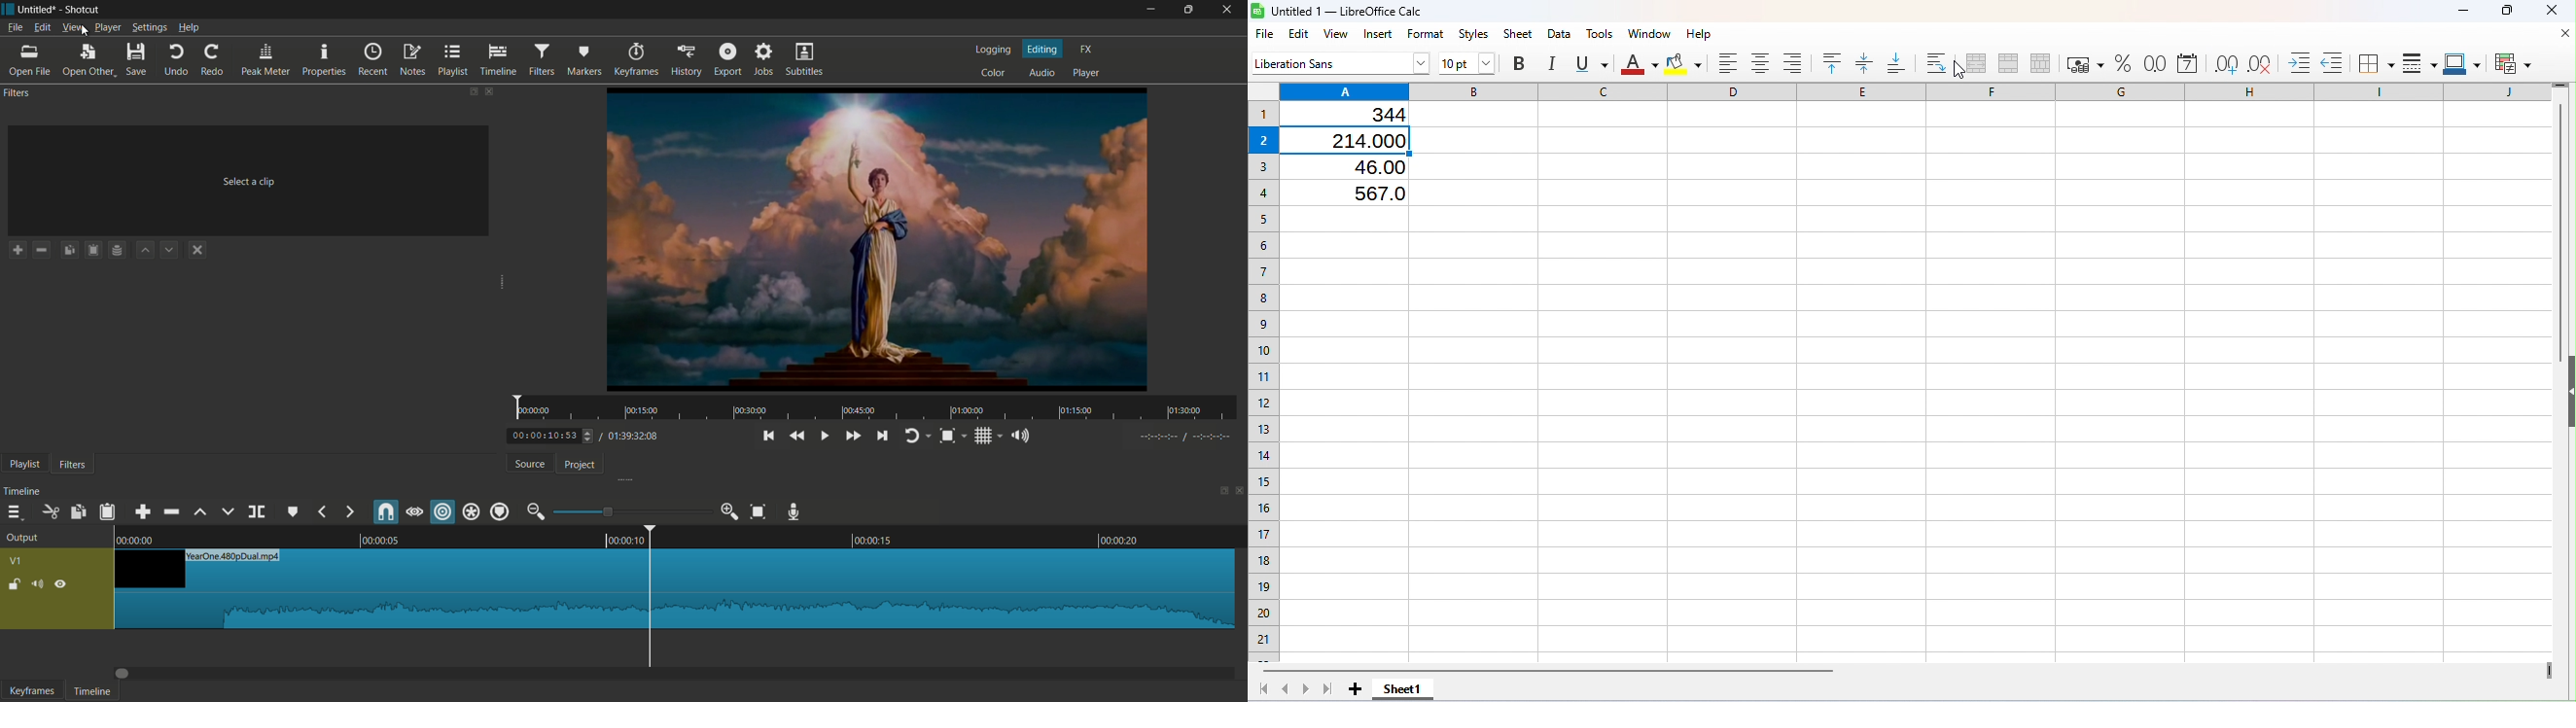 This screenshot has height=728, width=2576. What do you see at coordinates (1240, 490) in the screenshot?
I see `close timeline` at bounding box center [1240, 490].